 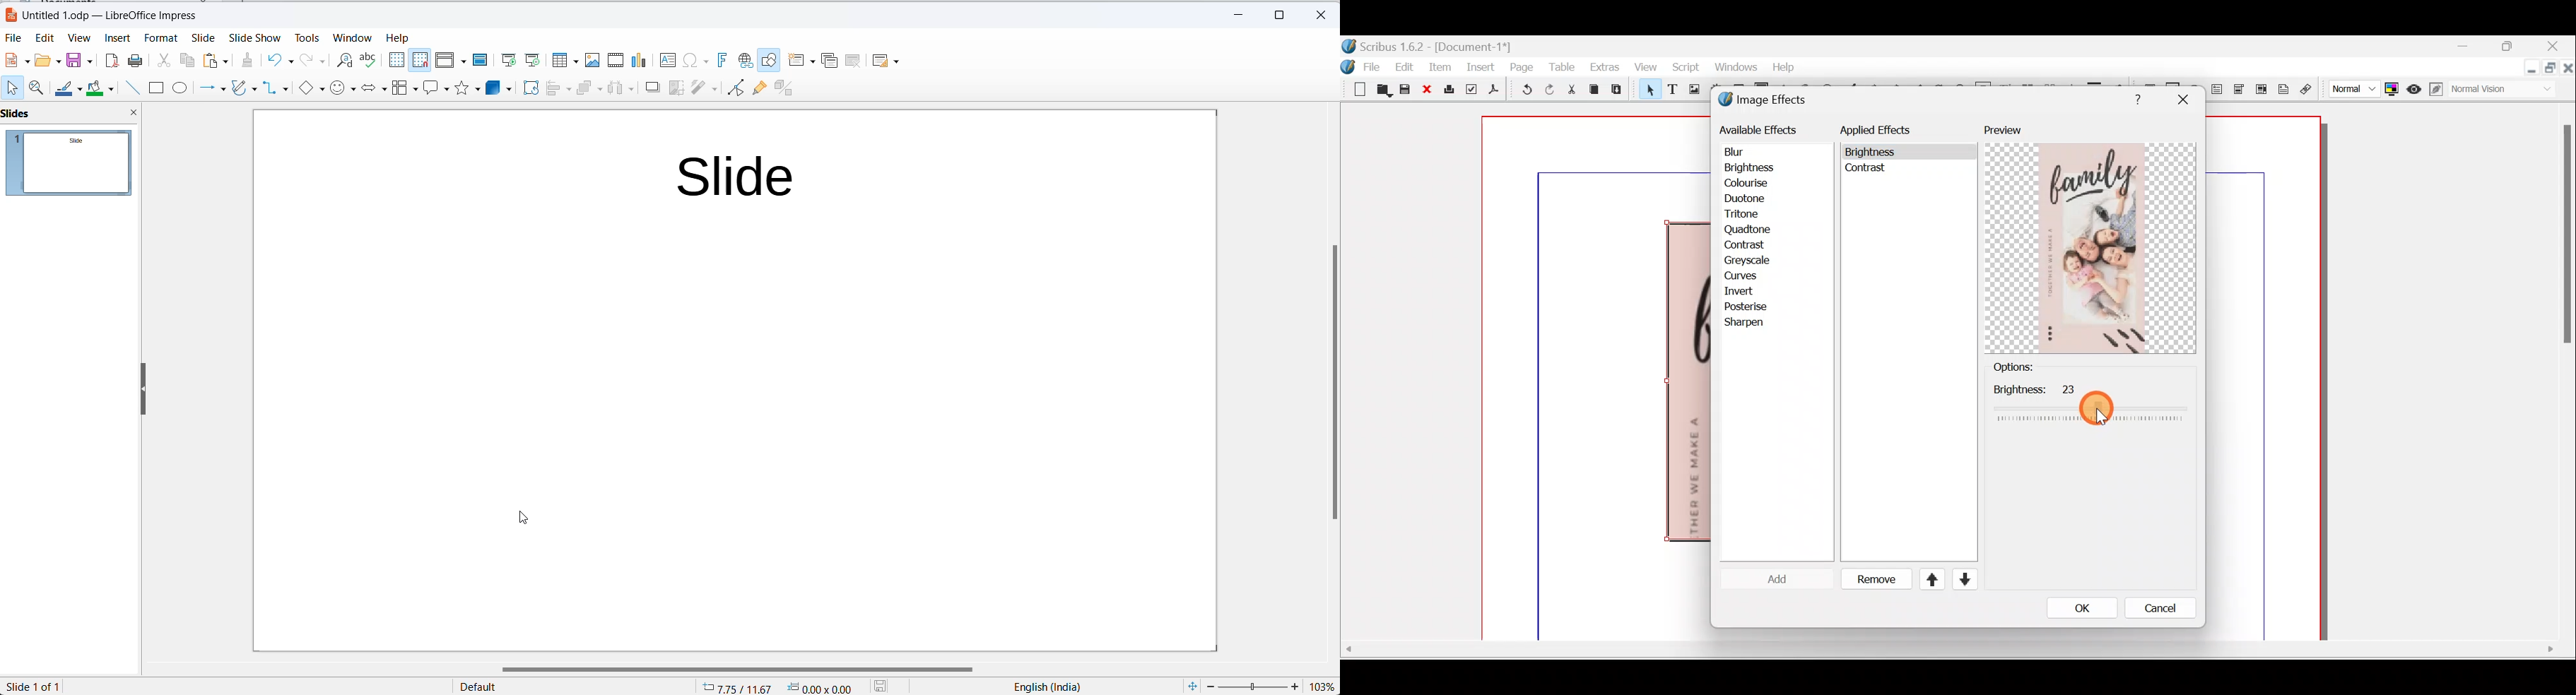 What do you see at coordinates (1755, 306) in the screenshot?
I see `Posterise` at bounding box center [1755, 306].